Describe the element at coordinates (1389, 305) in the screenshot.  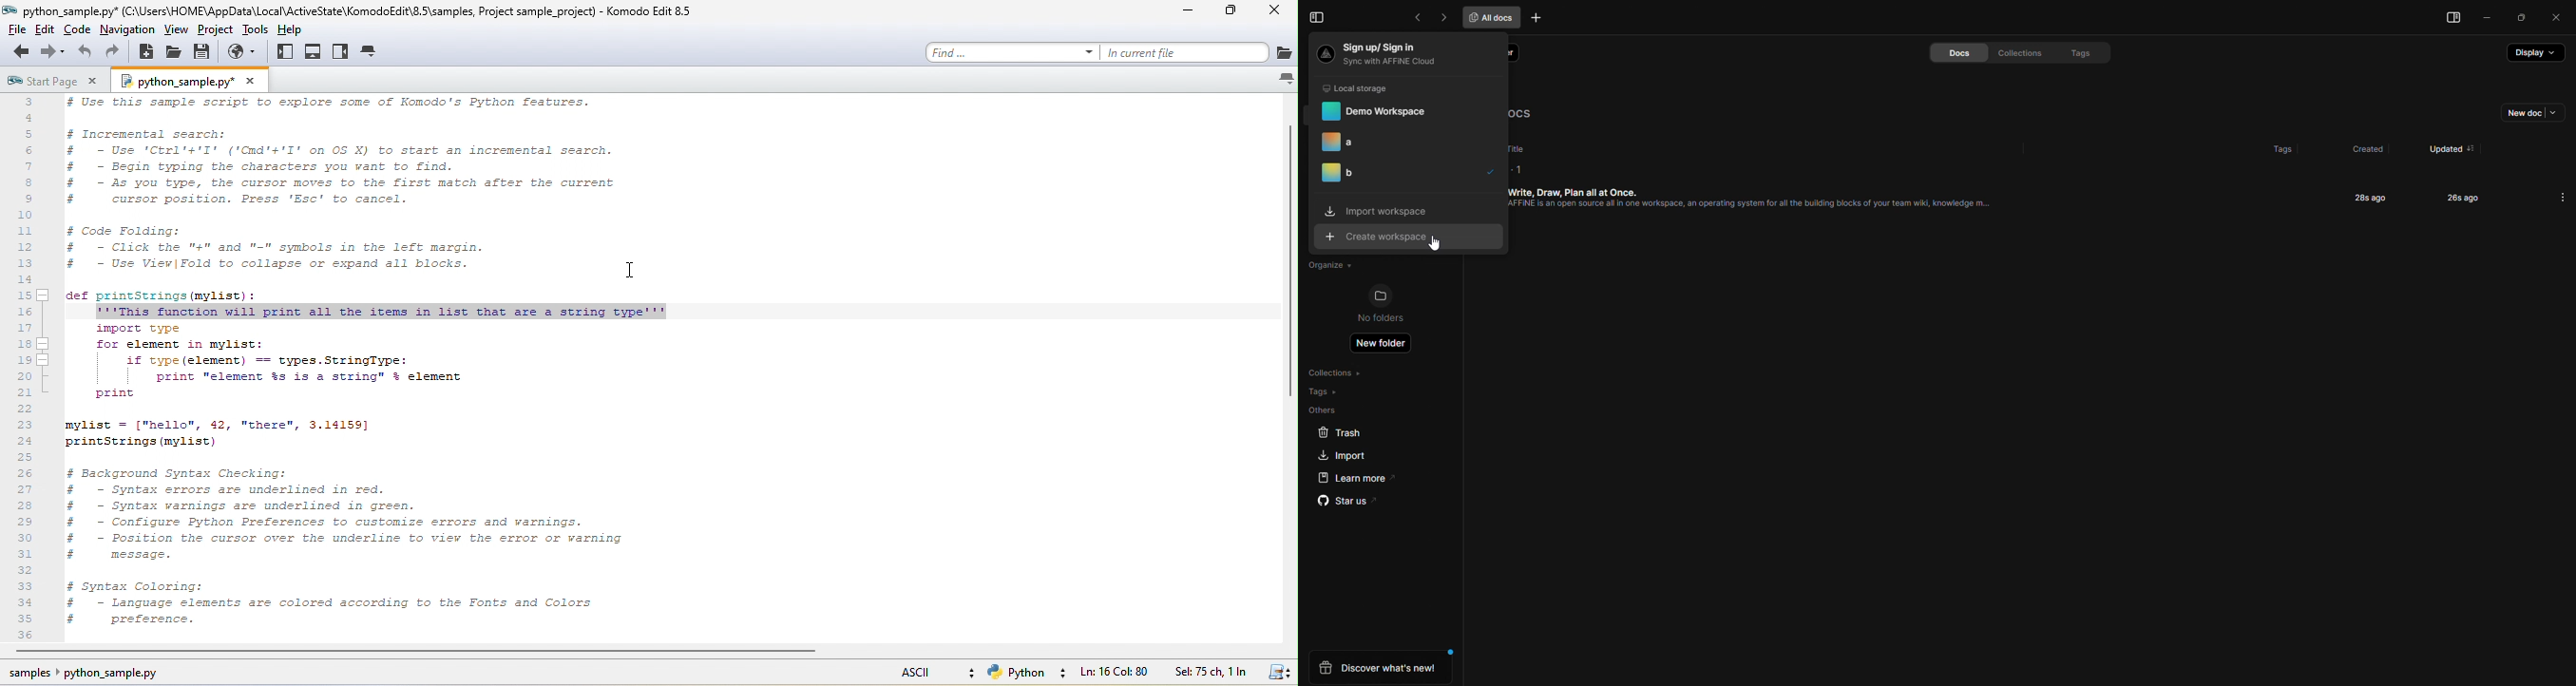
I see `no flders` at that location.